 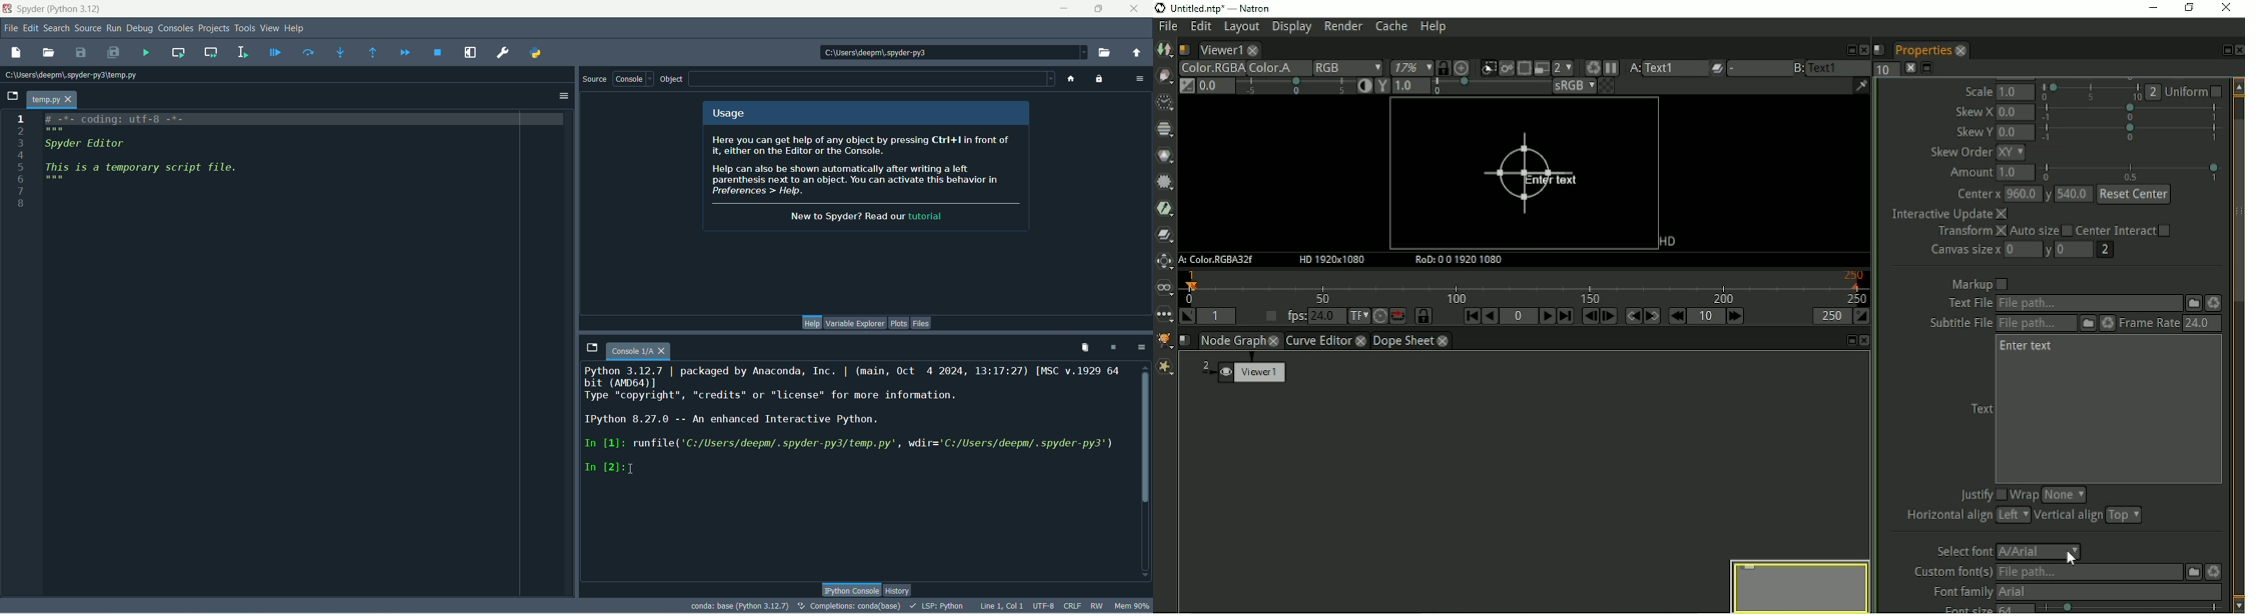 What do you see at coordinates (1066, 9) in the screenshot?
I see `minimize` at bounding box center [1066, 9].